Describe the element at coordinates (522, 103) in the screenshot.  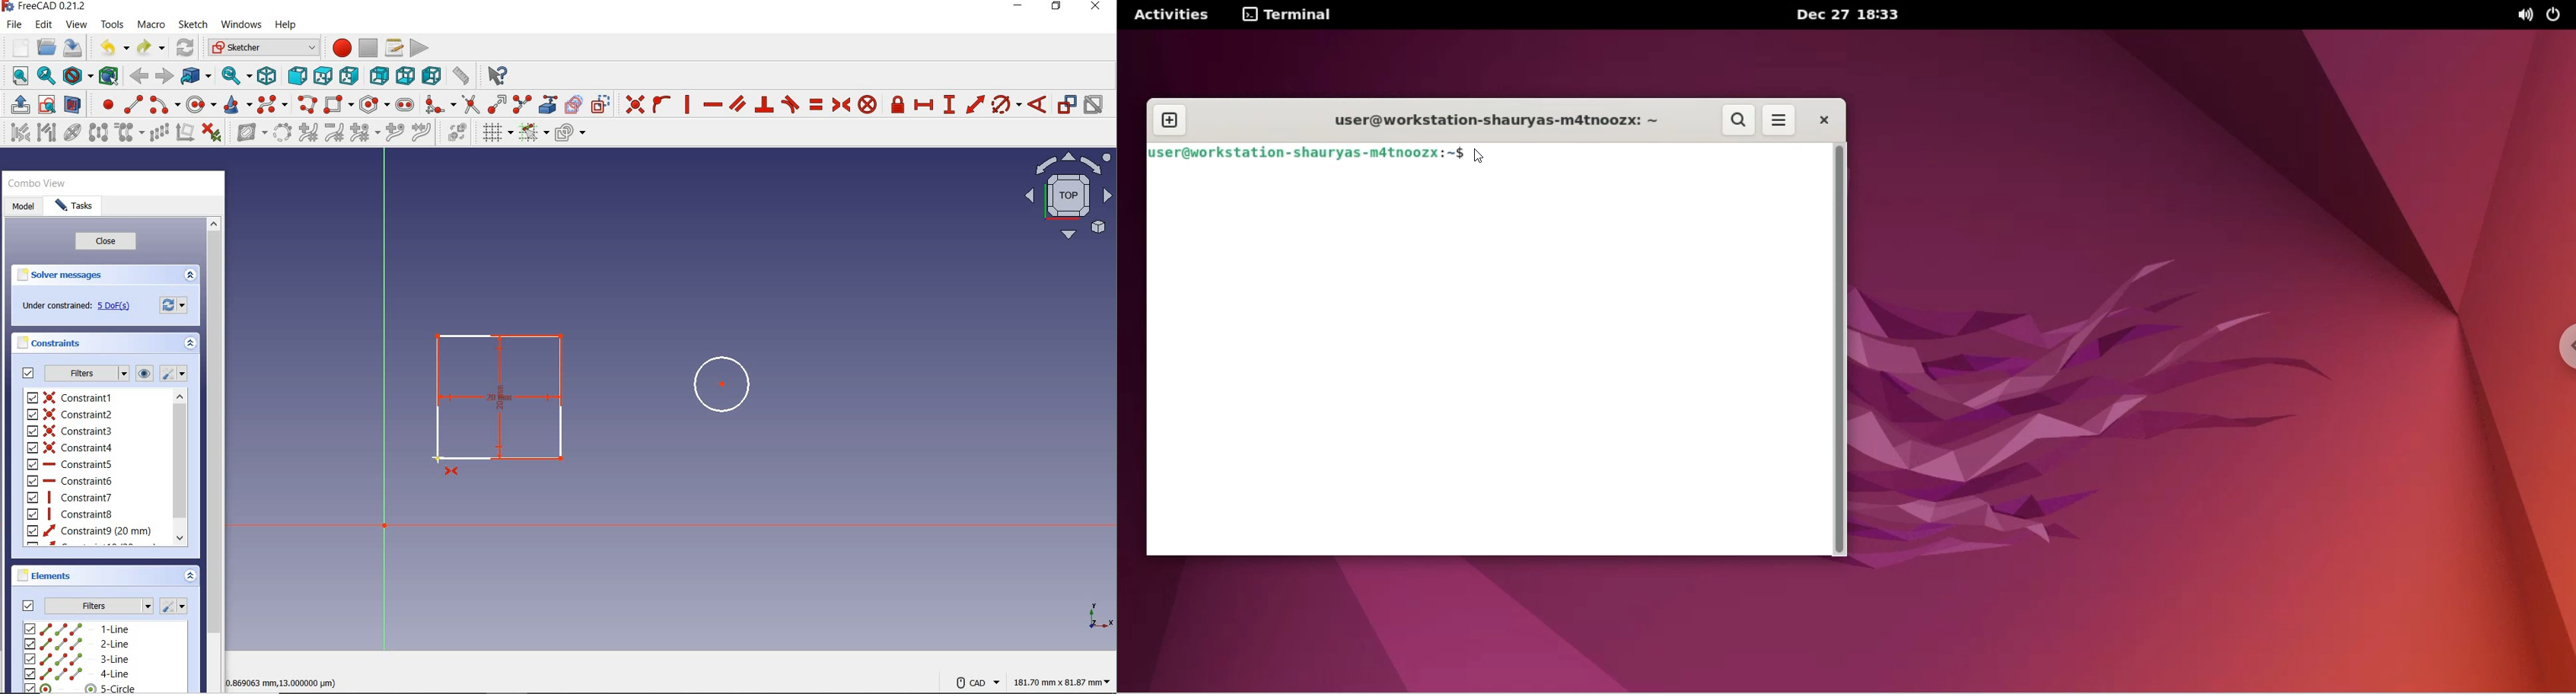
I see `split edge` at that location.